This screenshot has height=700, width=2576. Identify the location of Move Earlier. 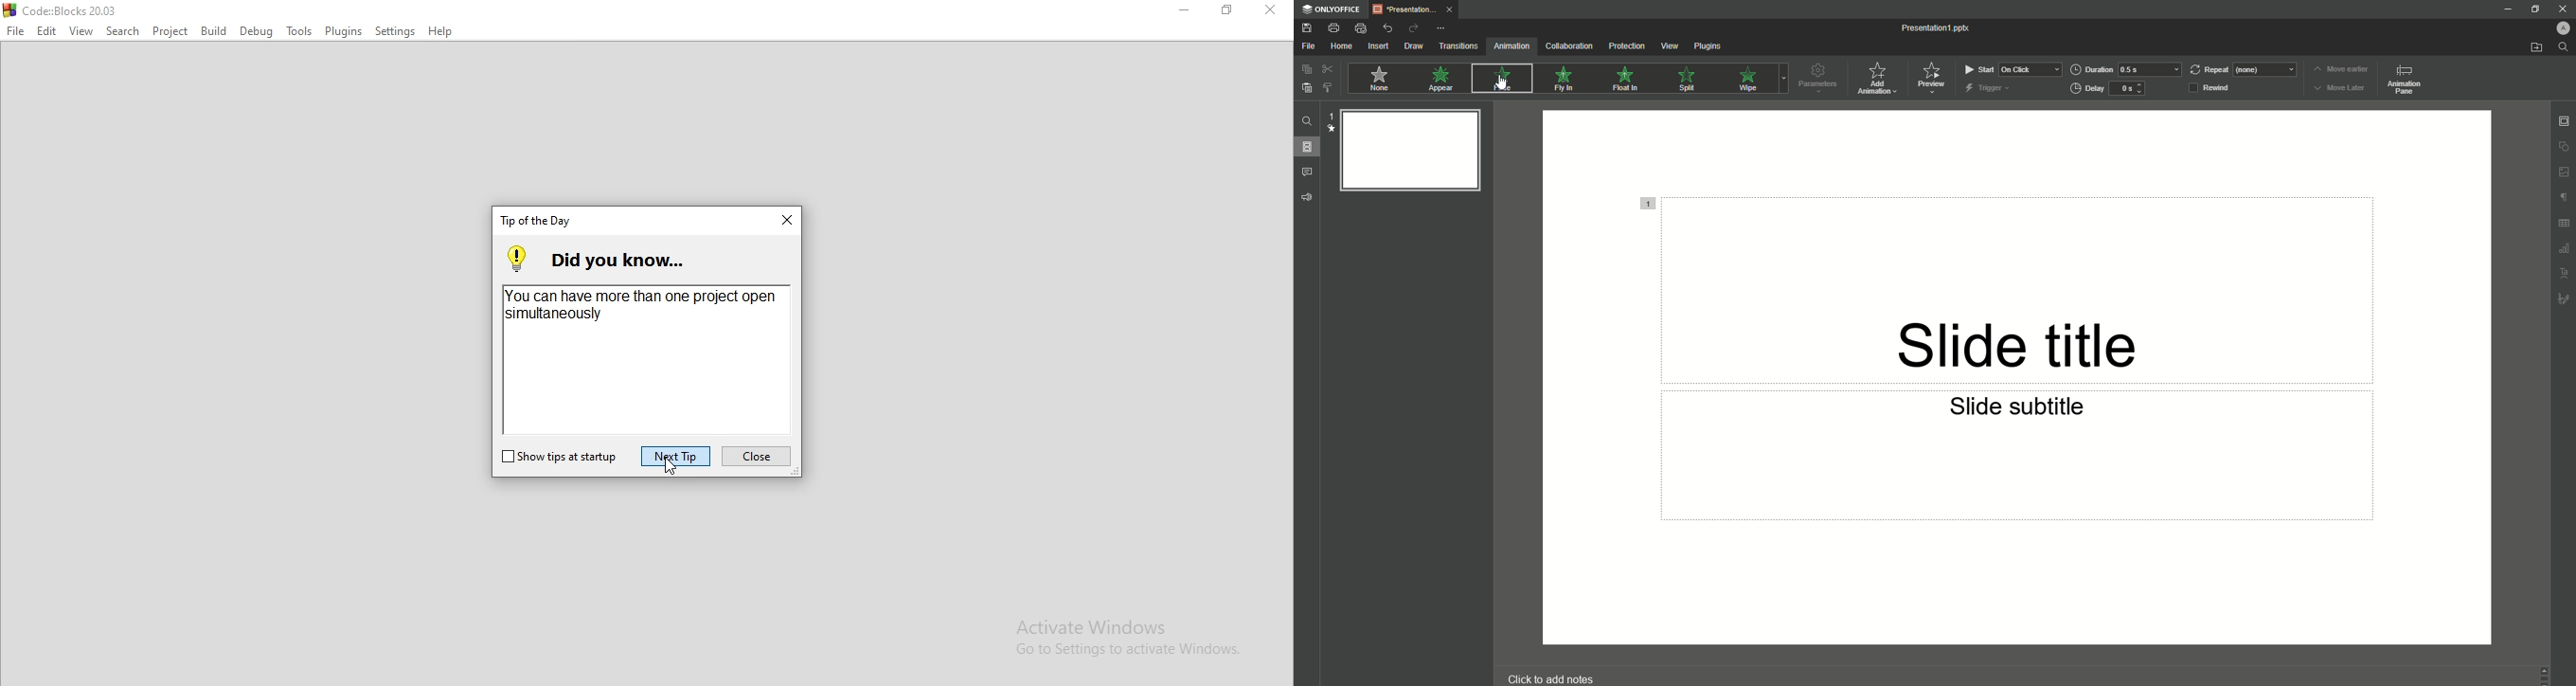
(2341, 70).